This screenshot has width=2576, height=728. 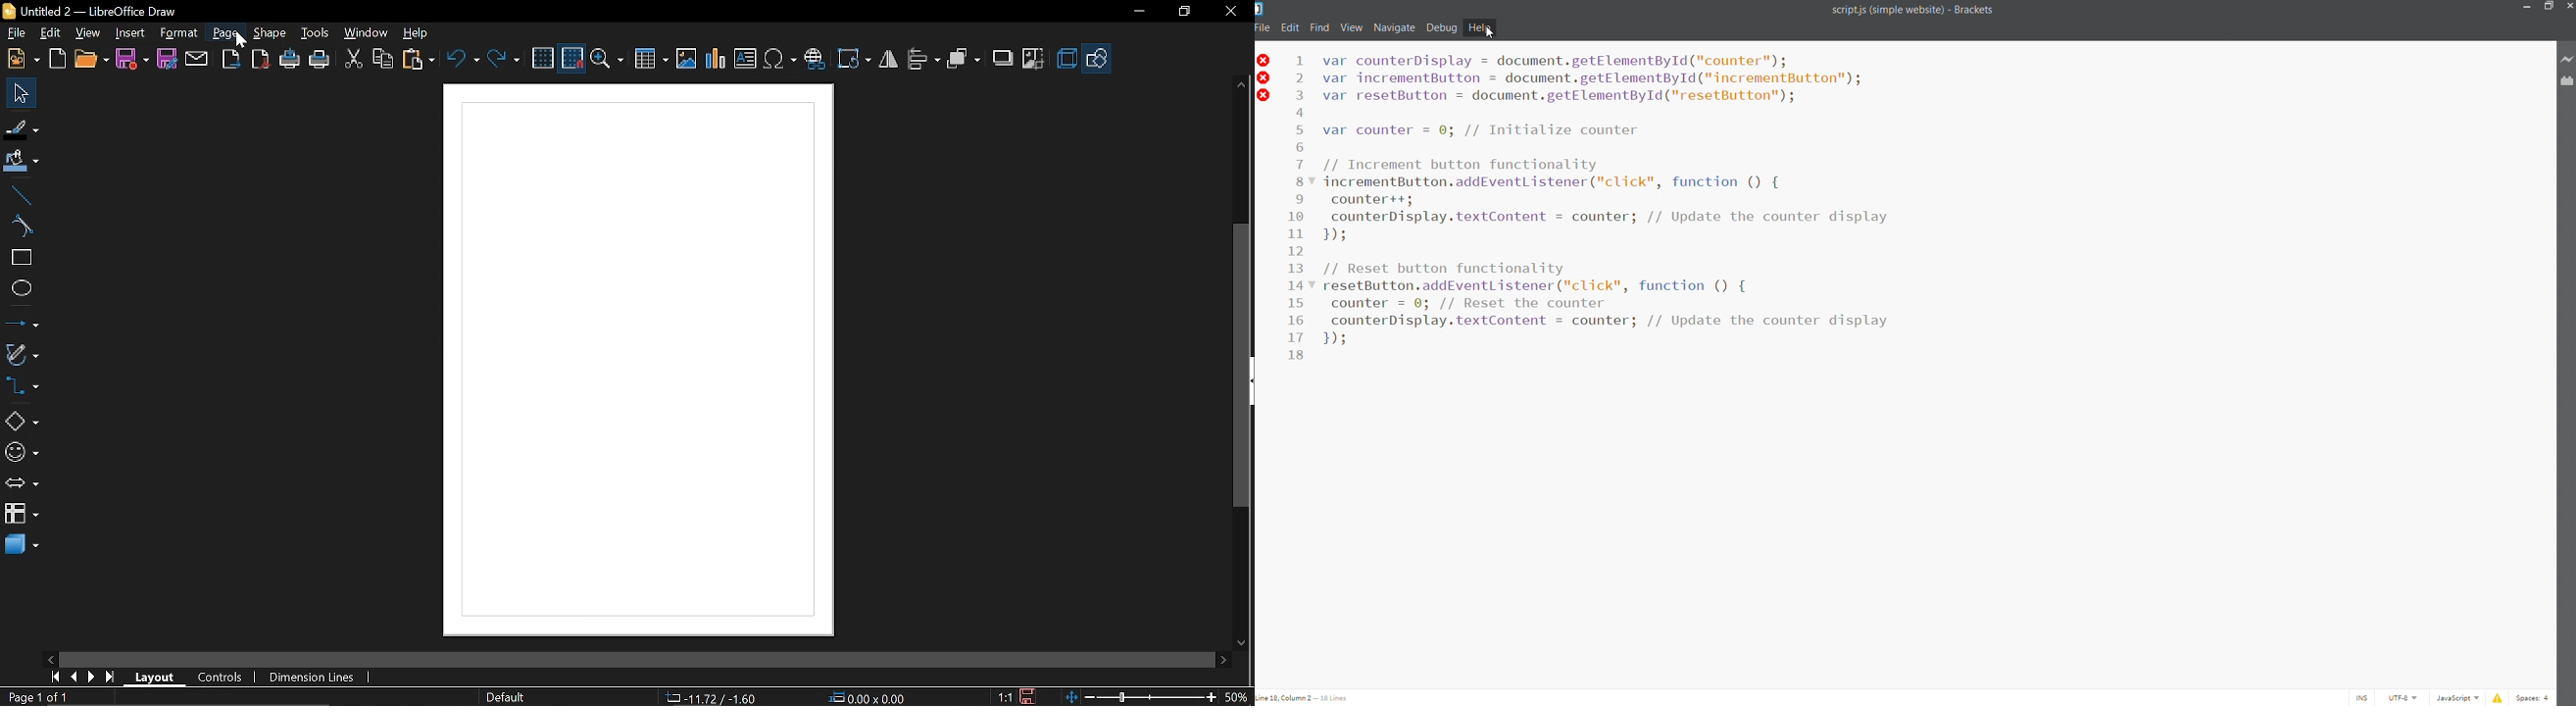 What do you see at coordinates (1352, 26) in the screenshot?
I see `view` at bounding box center [1352, 26].